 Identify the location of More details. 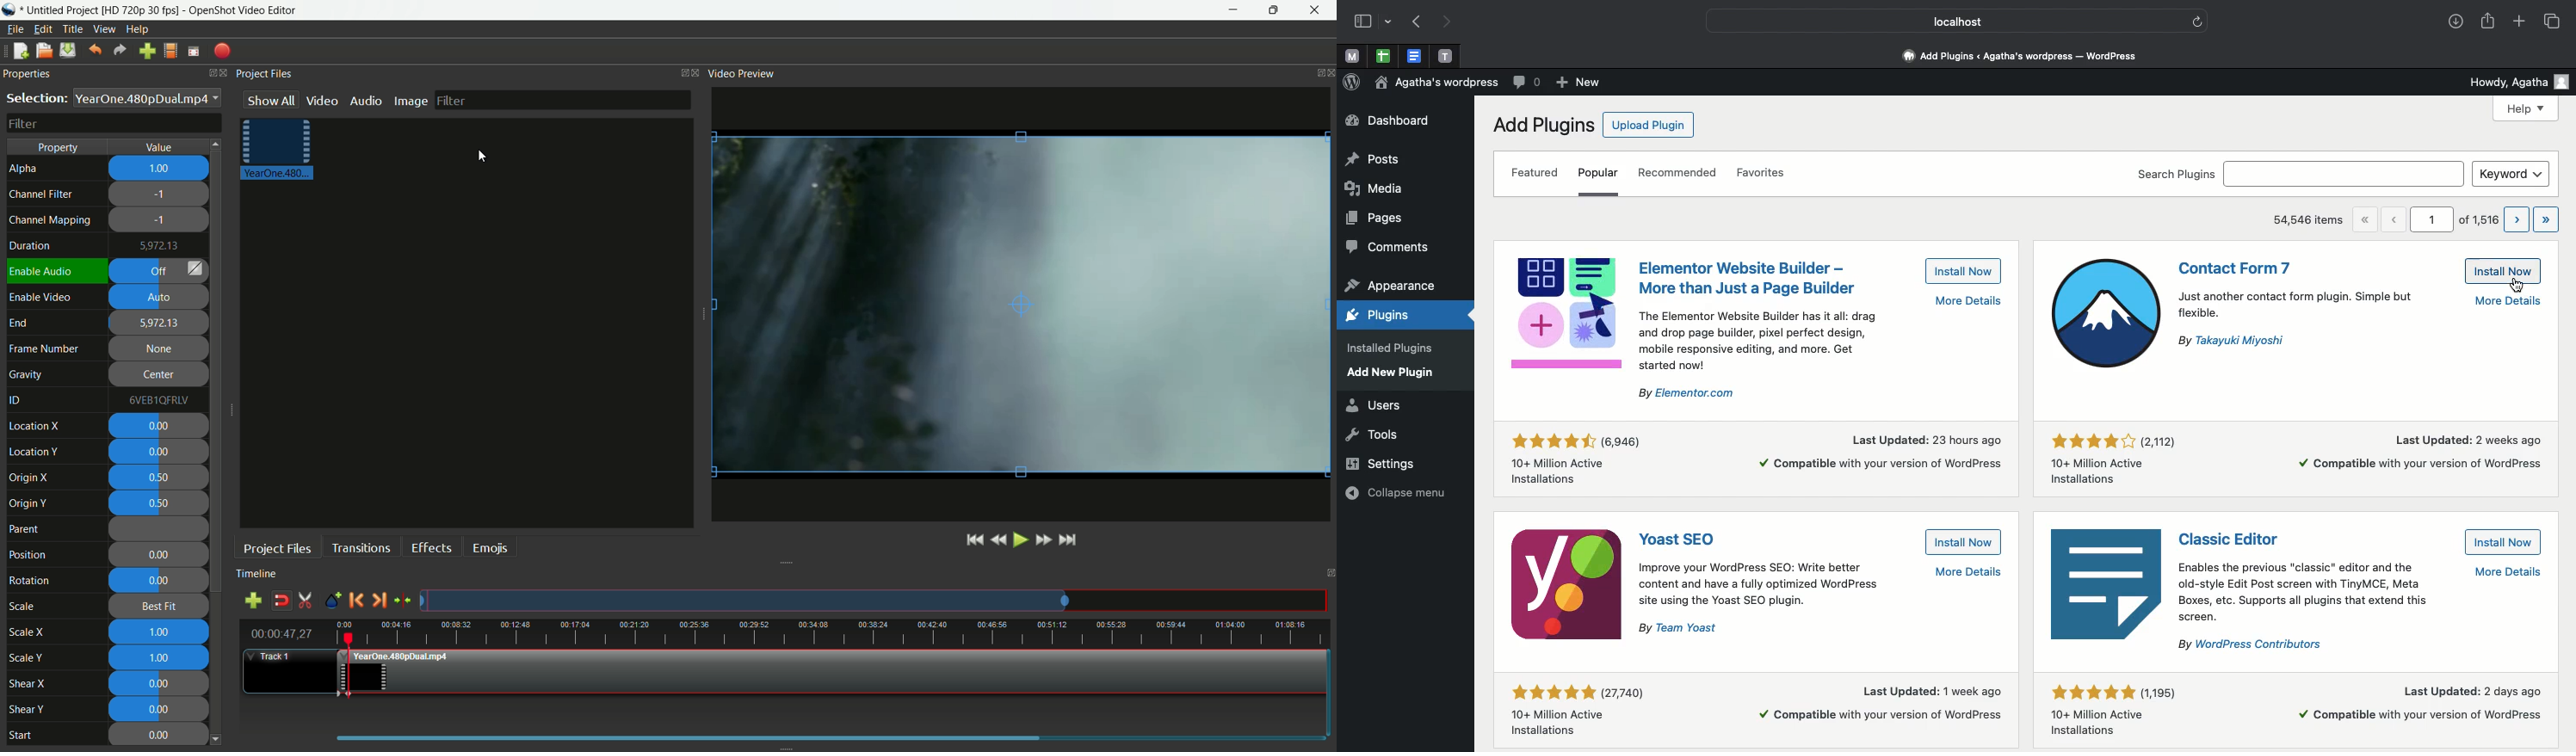
(2511, 305).